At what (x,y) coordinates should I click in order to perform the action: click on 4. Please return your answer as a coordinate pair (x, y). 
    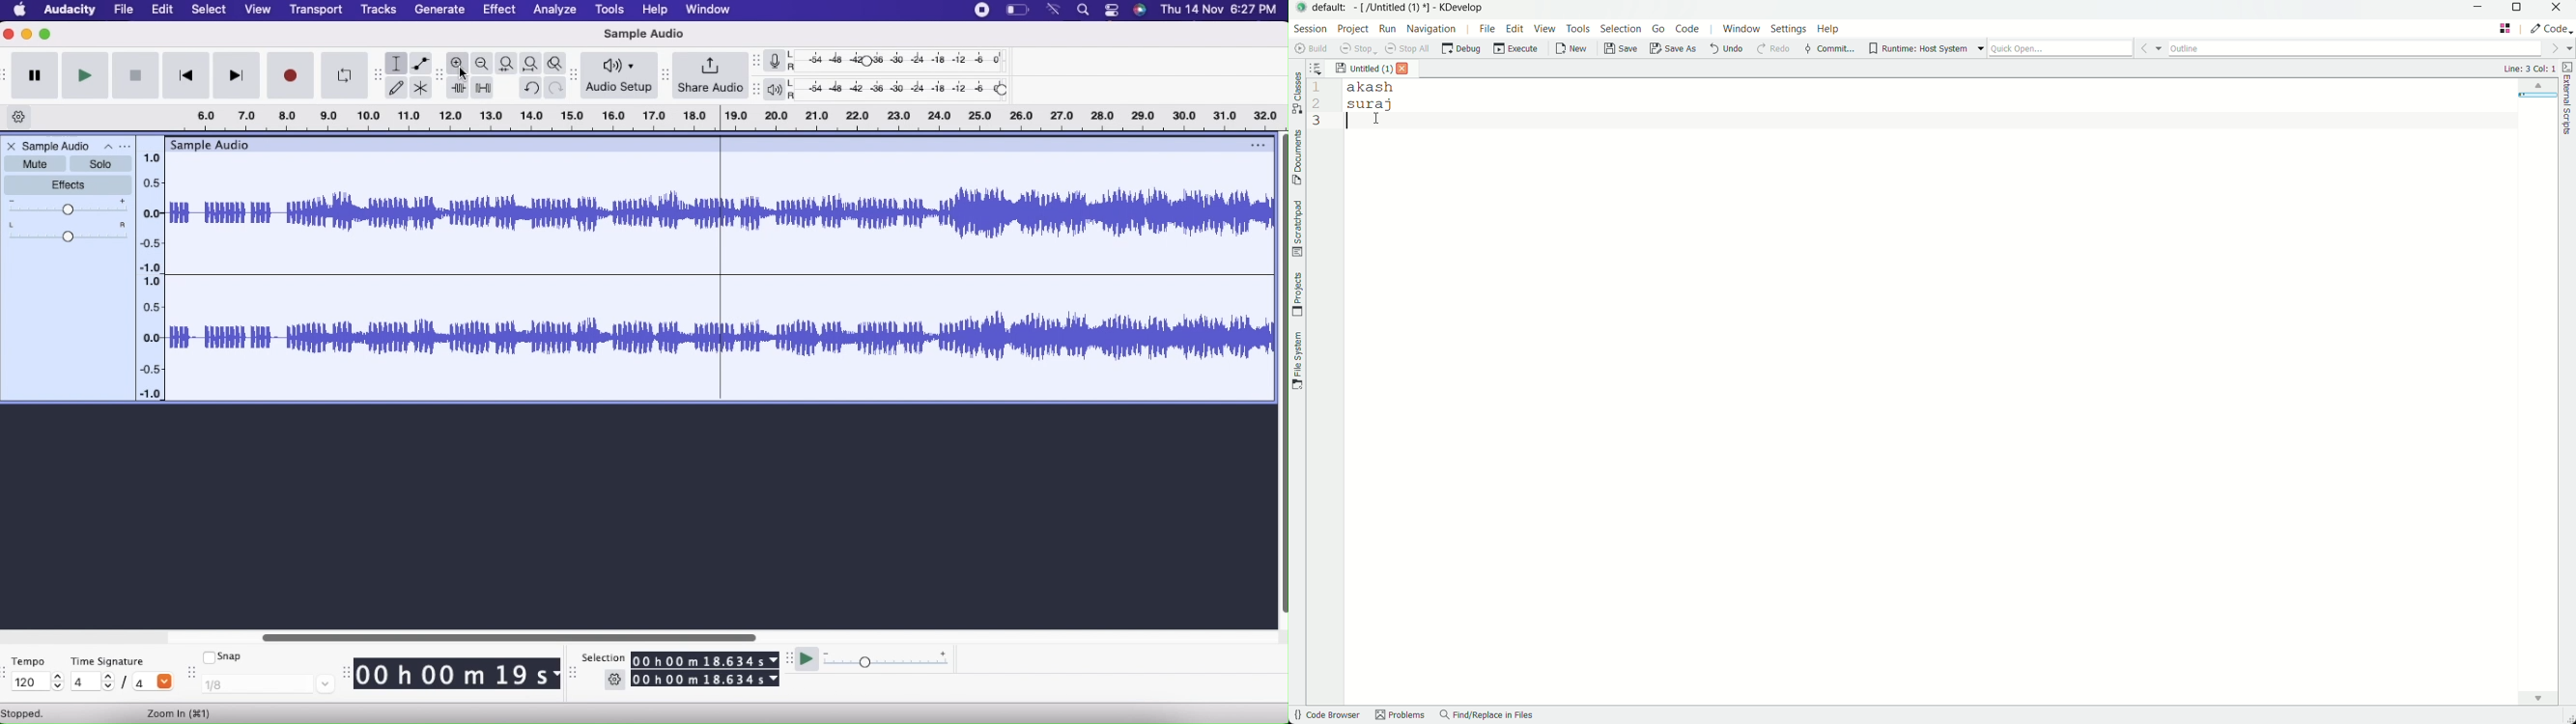
    Looking at the image, I should click on (92, 682).